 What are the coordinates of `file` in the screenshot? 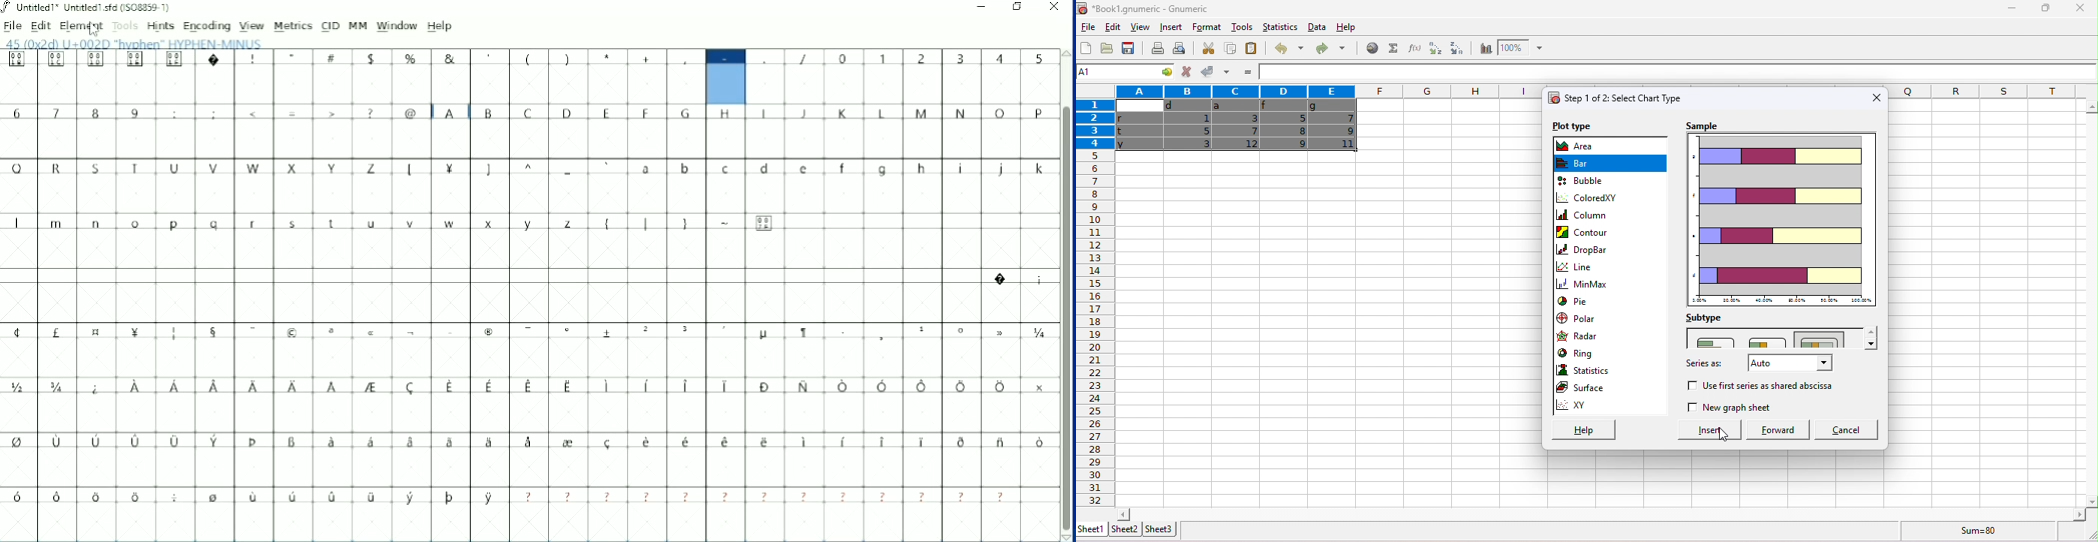 It's located at (1087, 27).